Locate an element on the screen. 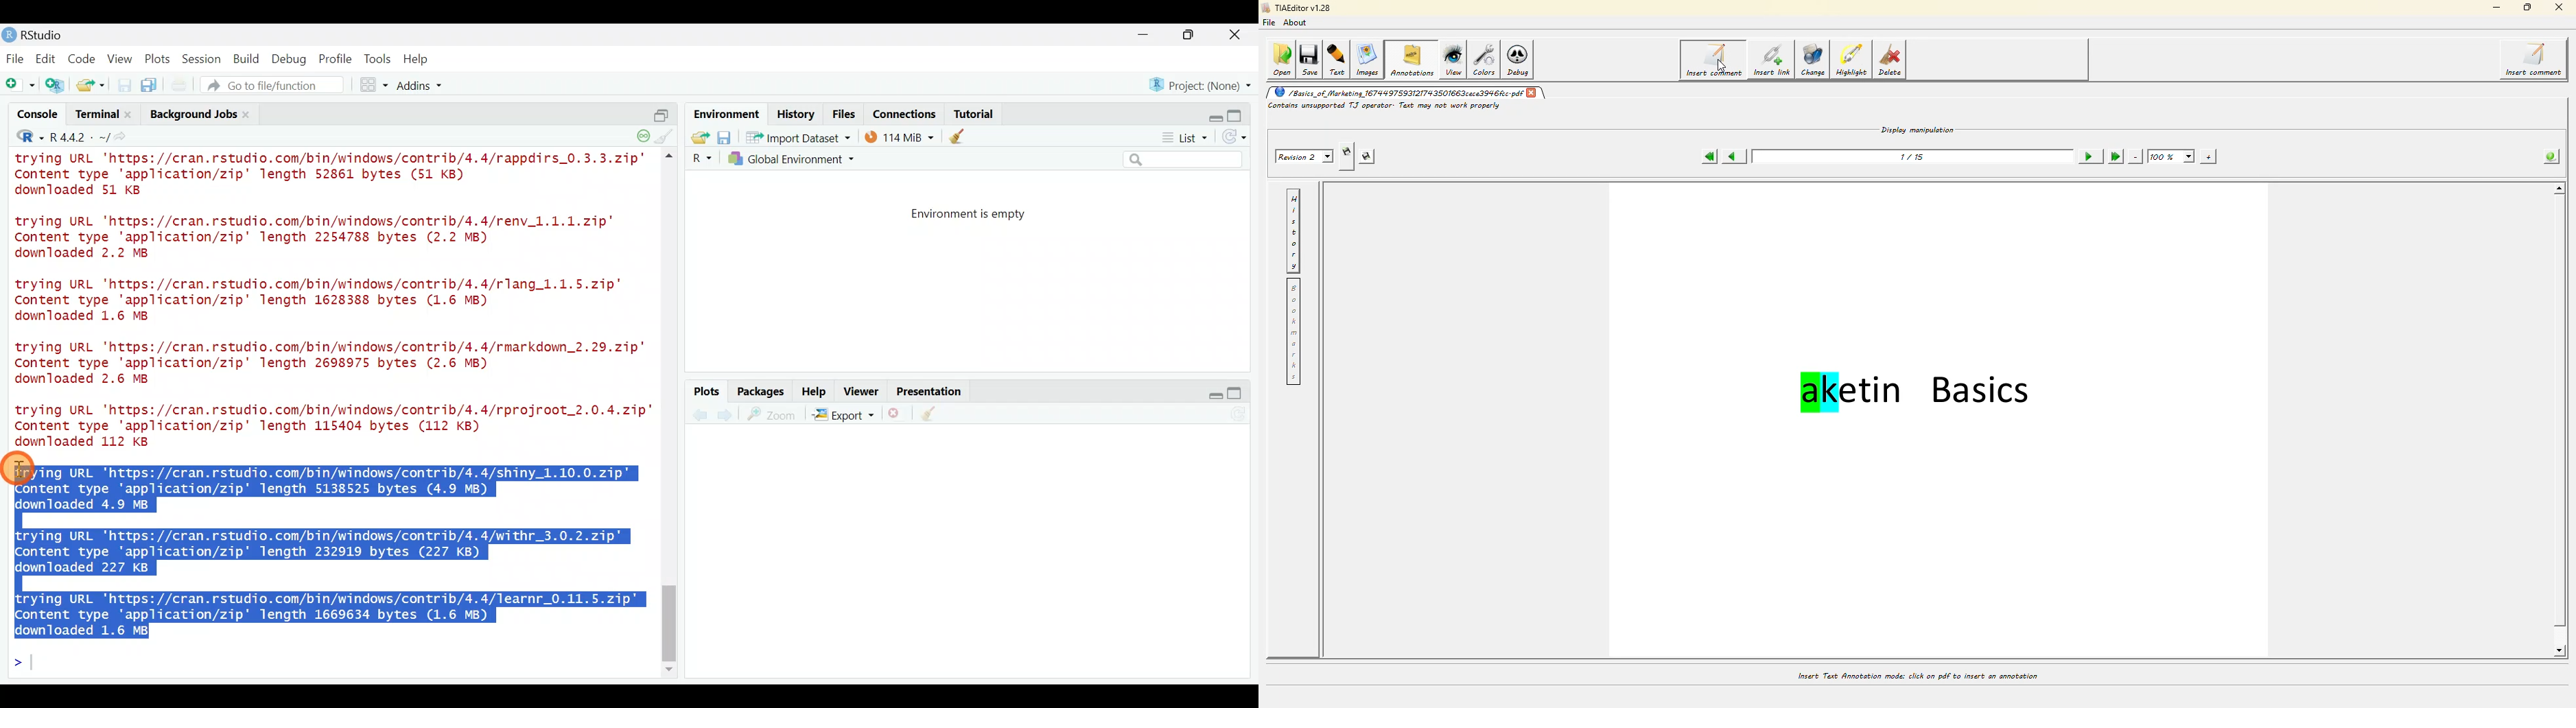 The height and width of the screenshot is (728, 2576). Debug is located at coordinates (288, 60).